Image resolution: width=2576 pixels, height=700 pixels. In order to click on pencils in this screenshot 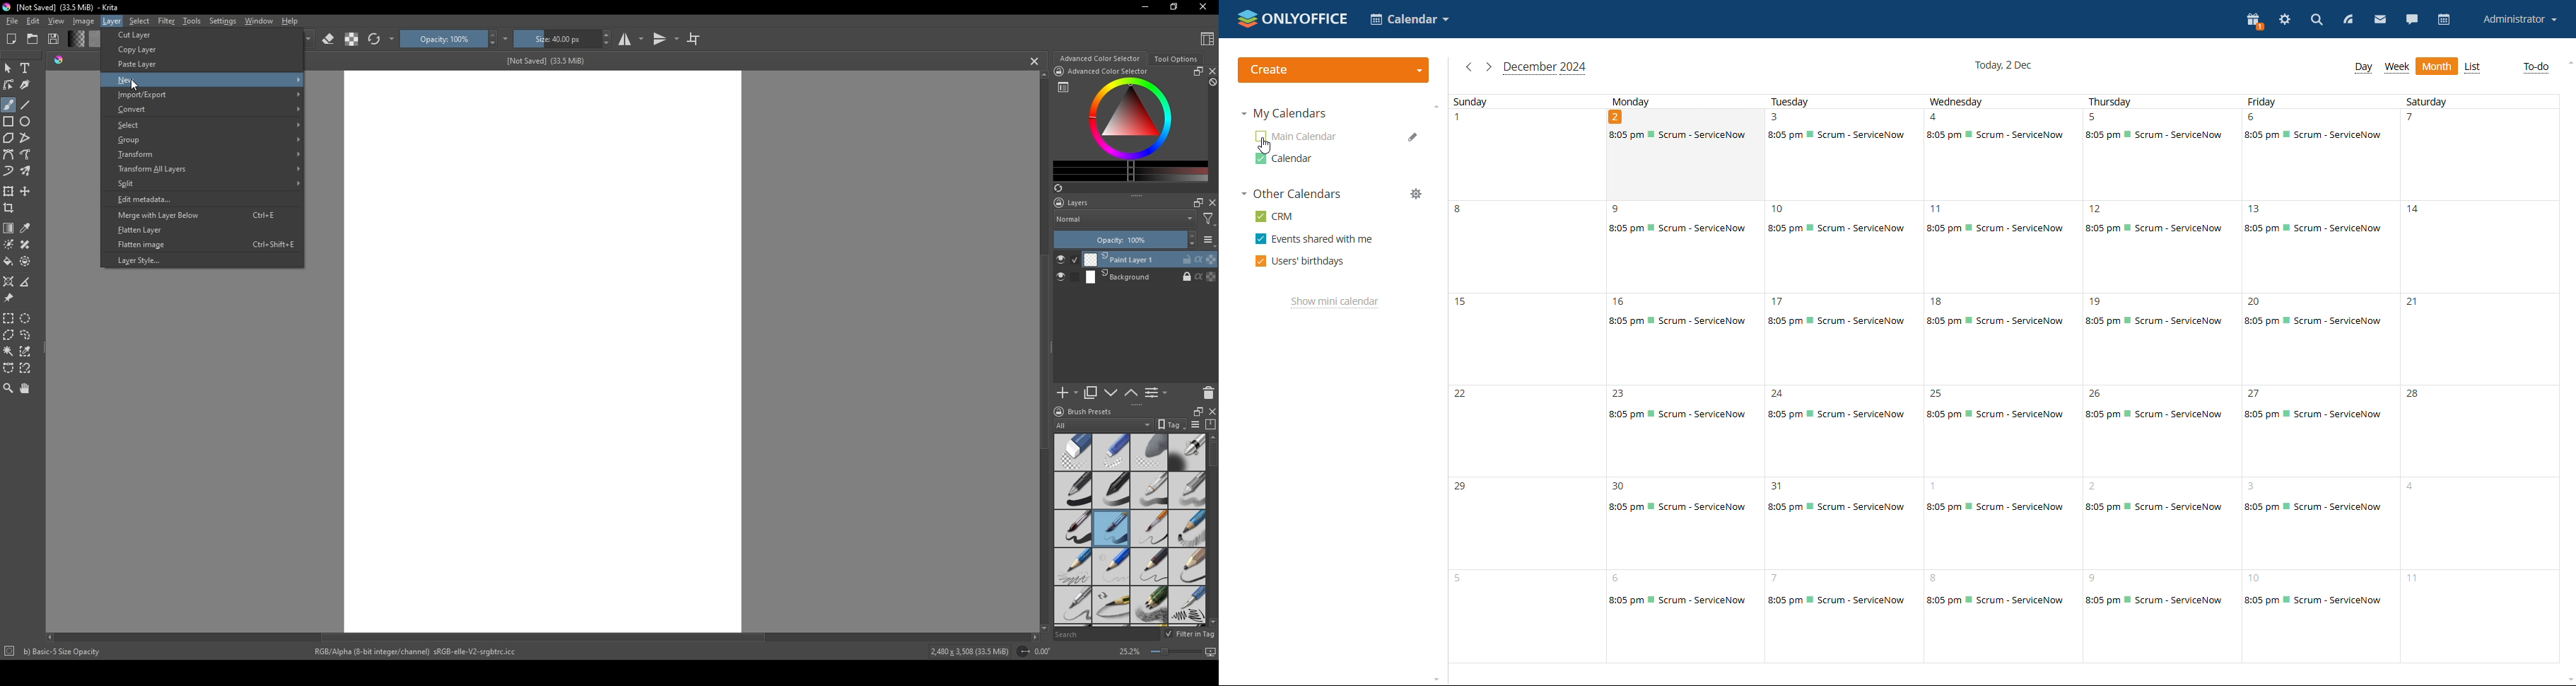, I will do `click(1149, 606)`.